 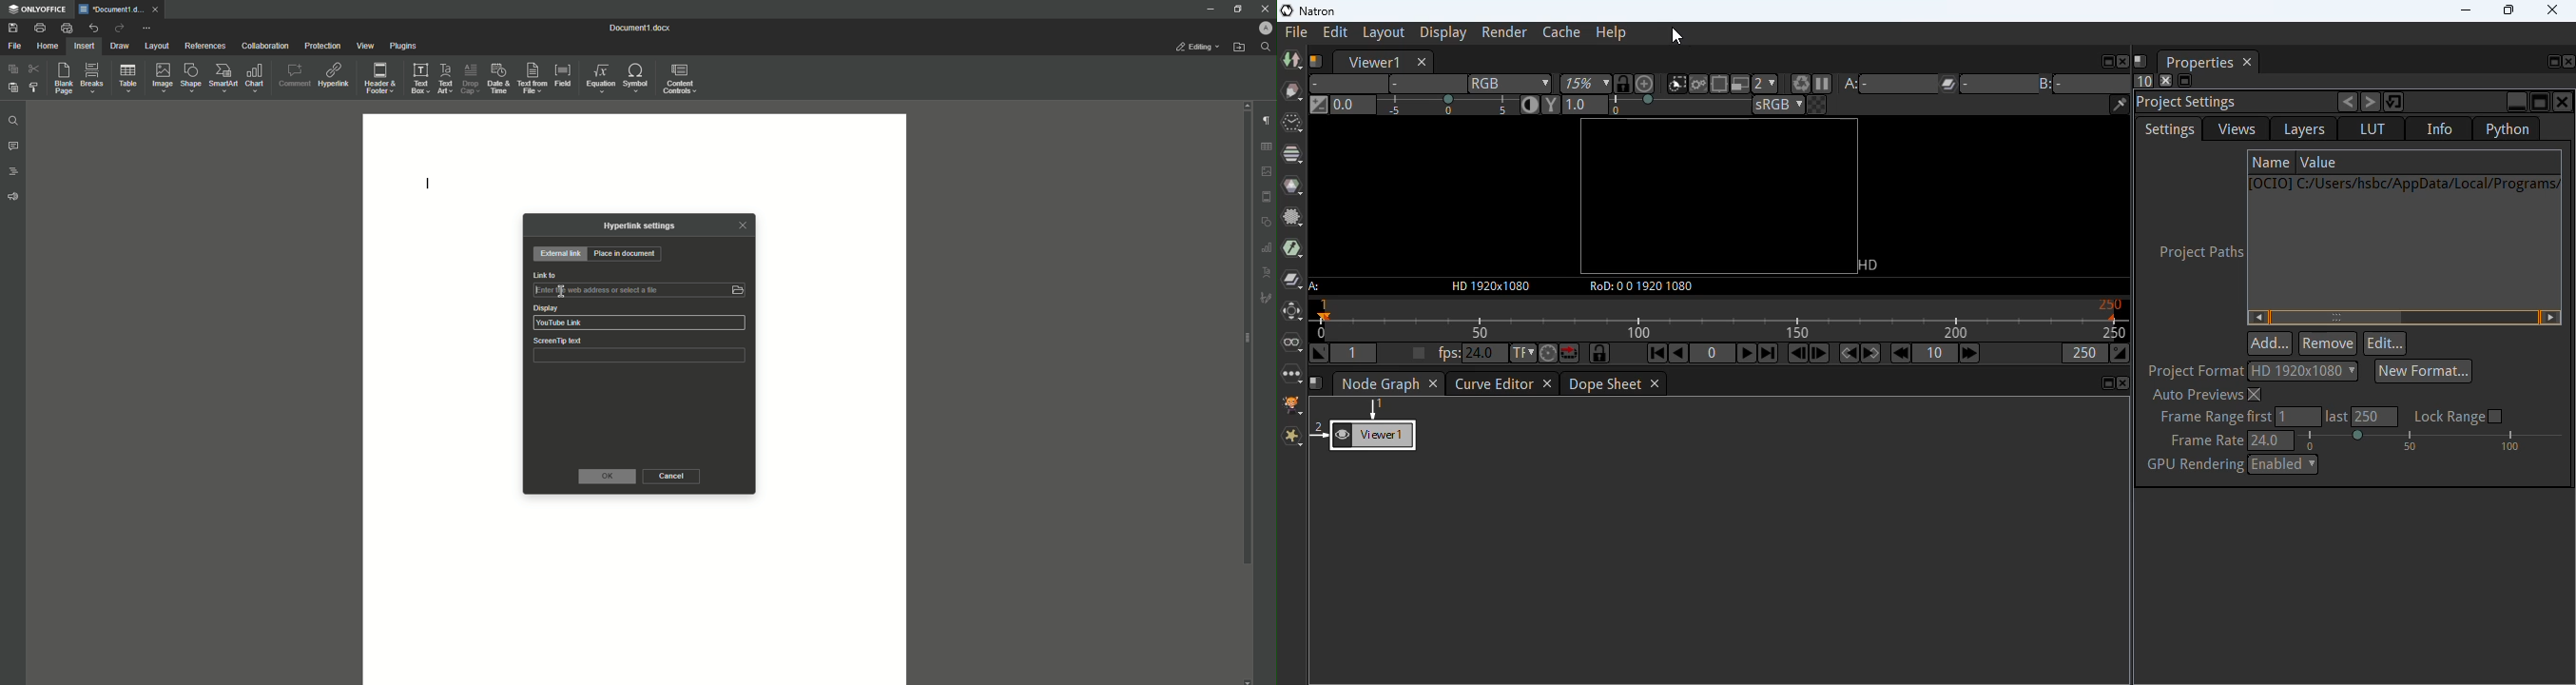 I want to click on Find, so click(x=13, y=121).